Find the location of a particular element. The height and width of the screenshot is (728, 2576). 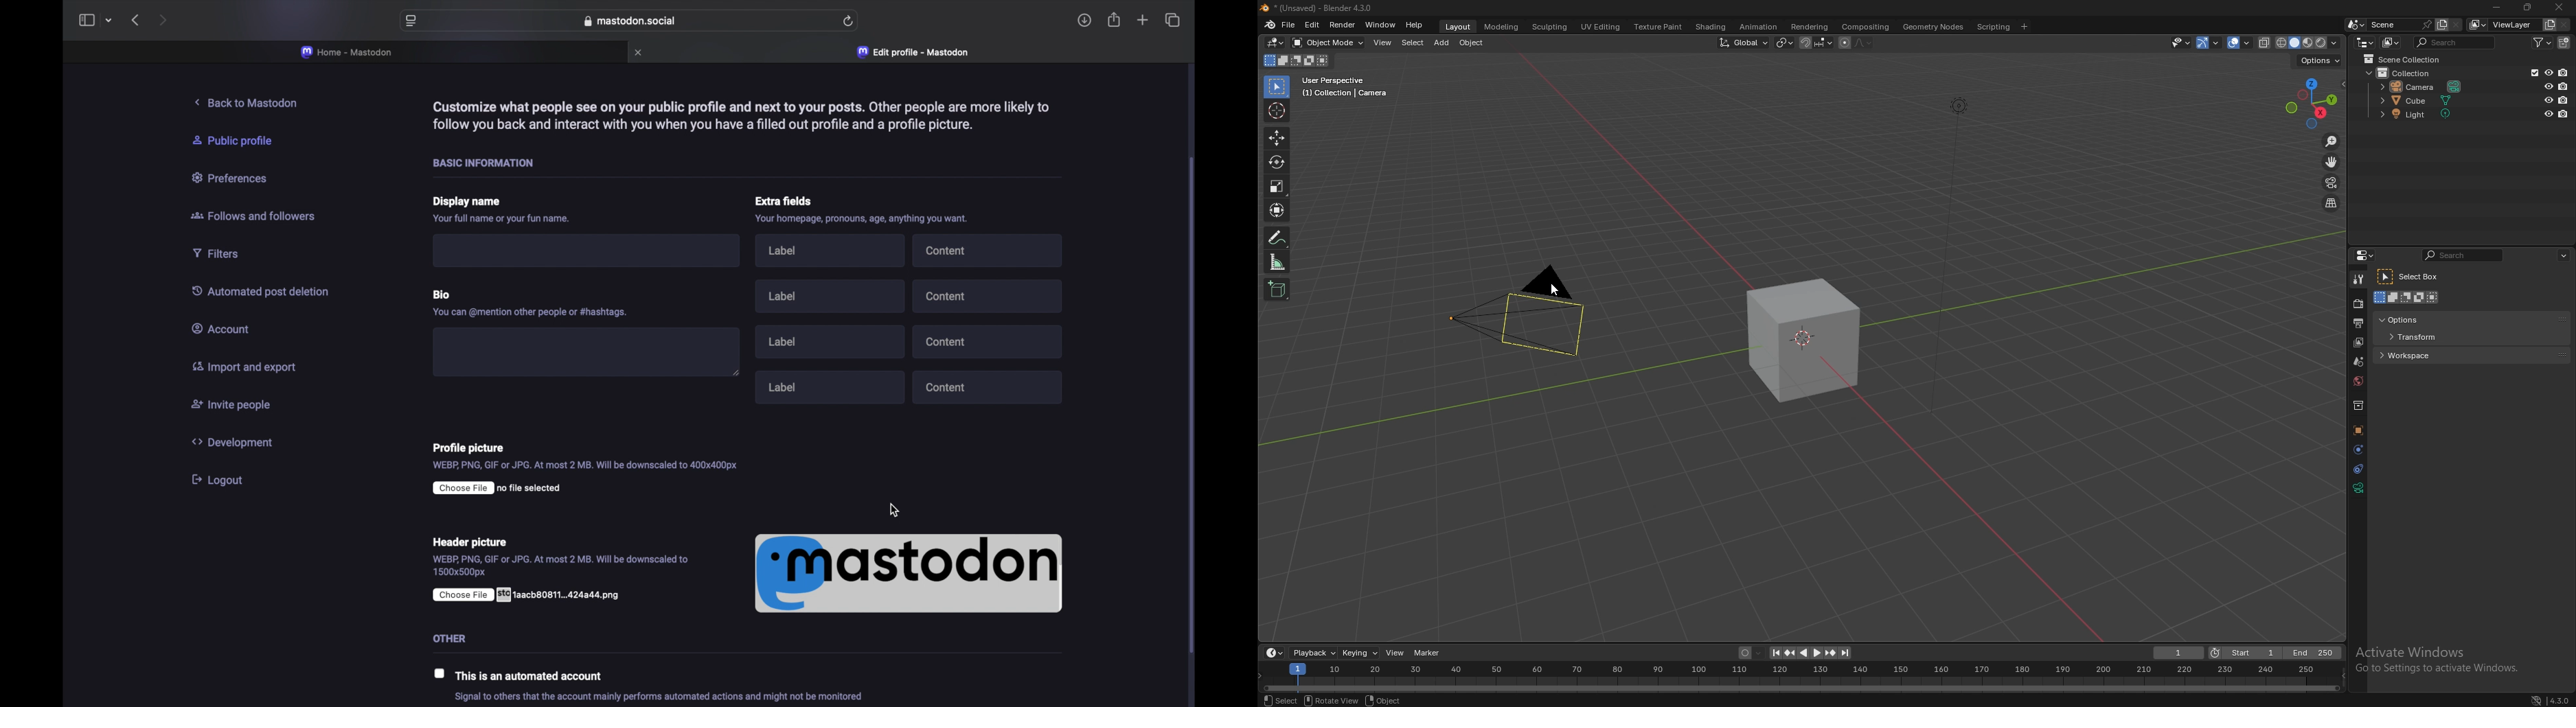

cursor is located at coordinates (1279, 110).